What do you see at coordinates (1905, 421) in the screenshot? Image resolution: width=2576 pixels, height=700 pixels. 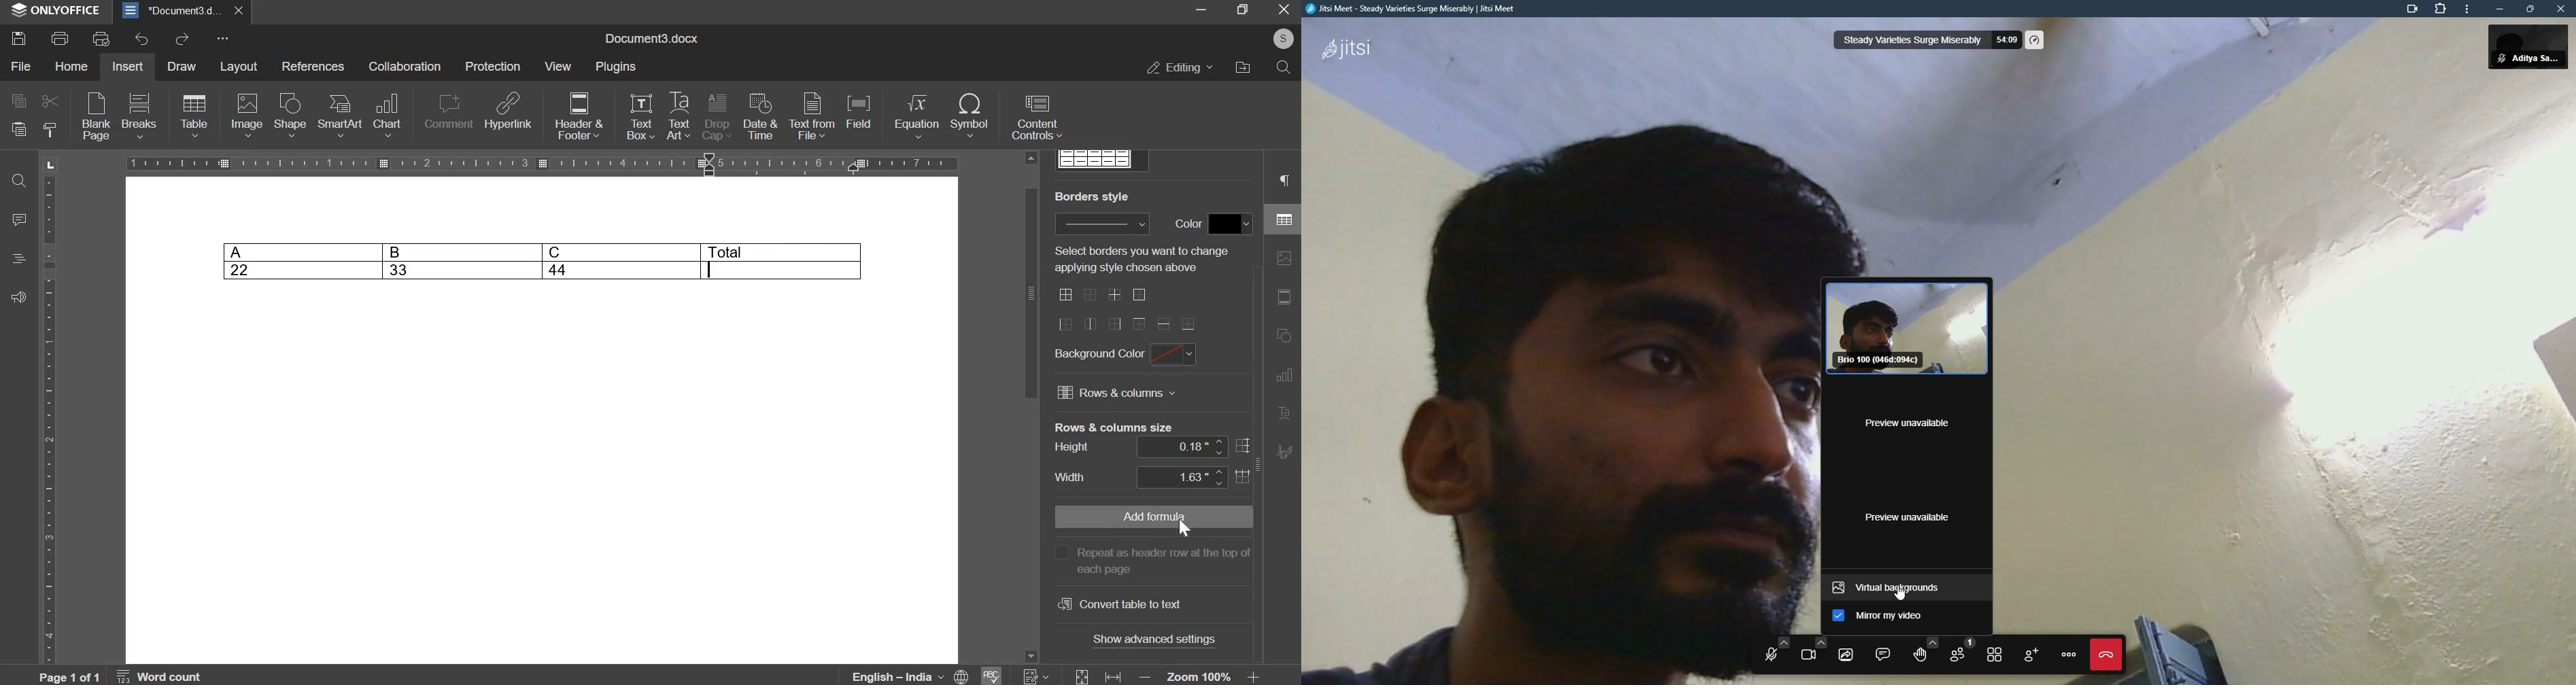 I see `preview unavailable` at bounding box center [1905, 421].